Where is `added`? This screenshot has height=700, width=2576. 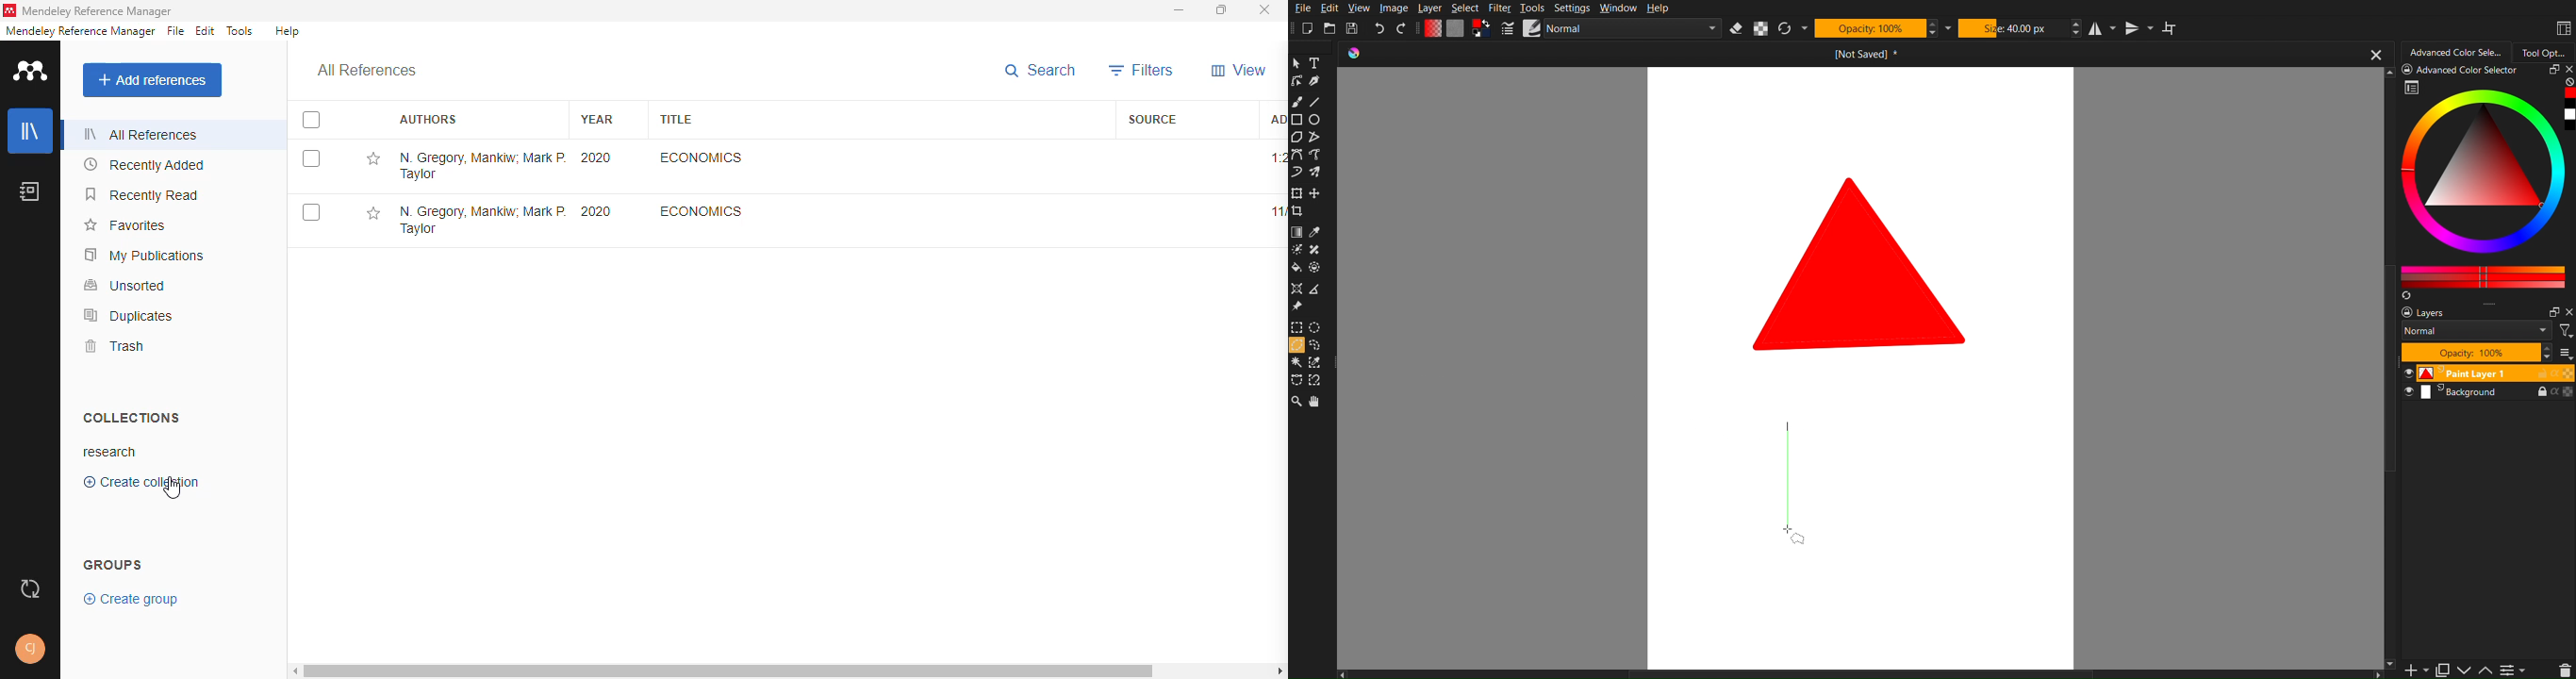
added is located at coordinates (1276, 118).